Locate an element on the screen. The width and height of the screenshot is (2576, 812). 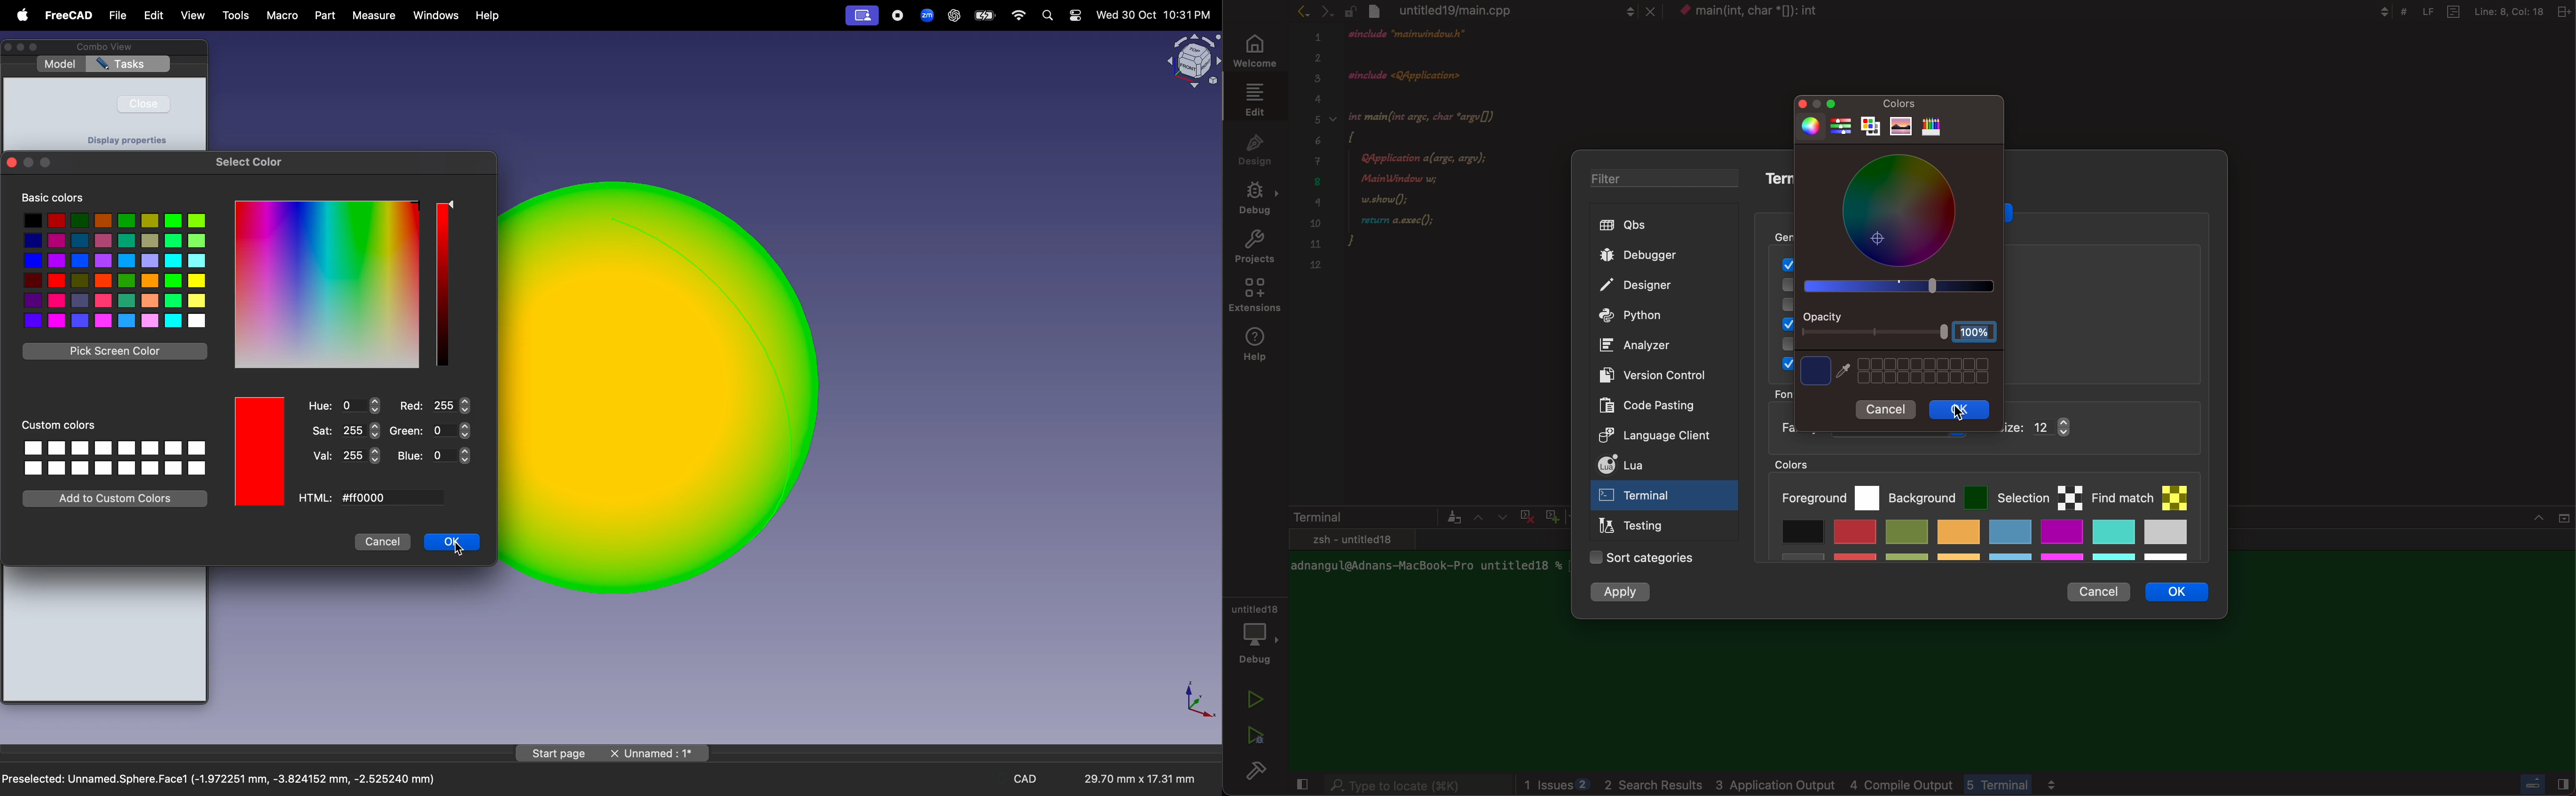
close bar is located at coordinates (2523, 523).